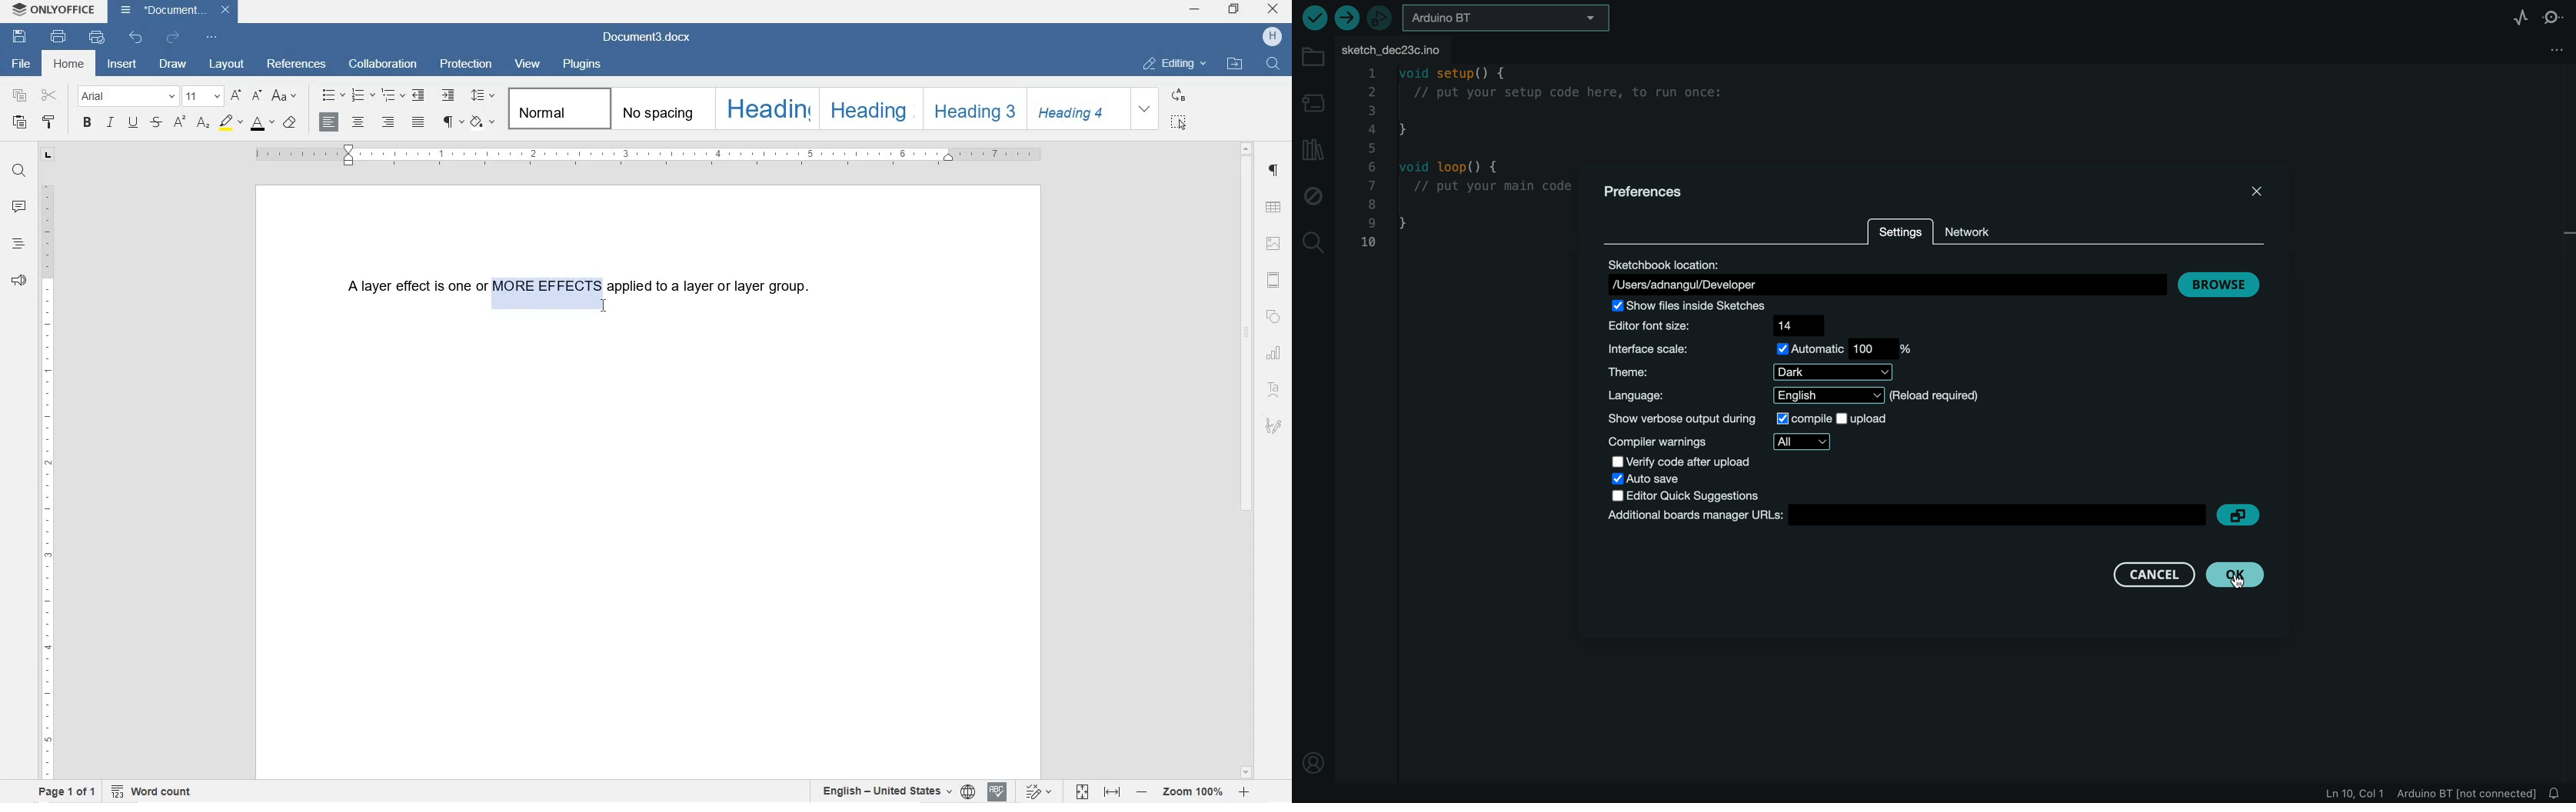 This screenshot has height=812, width=2576. Describe the element at coordinates (394, 97) in the screenshot. I see `MULTILEVEL LISTS` at that location.